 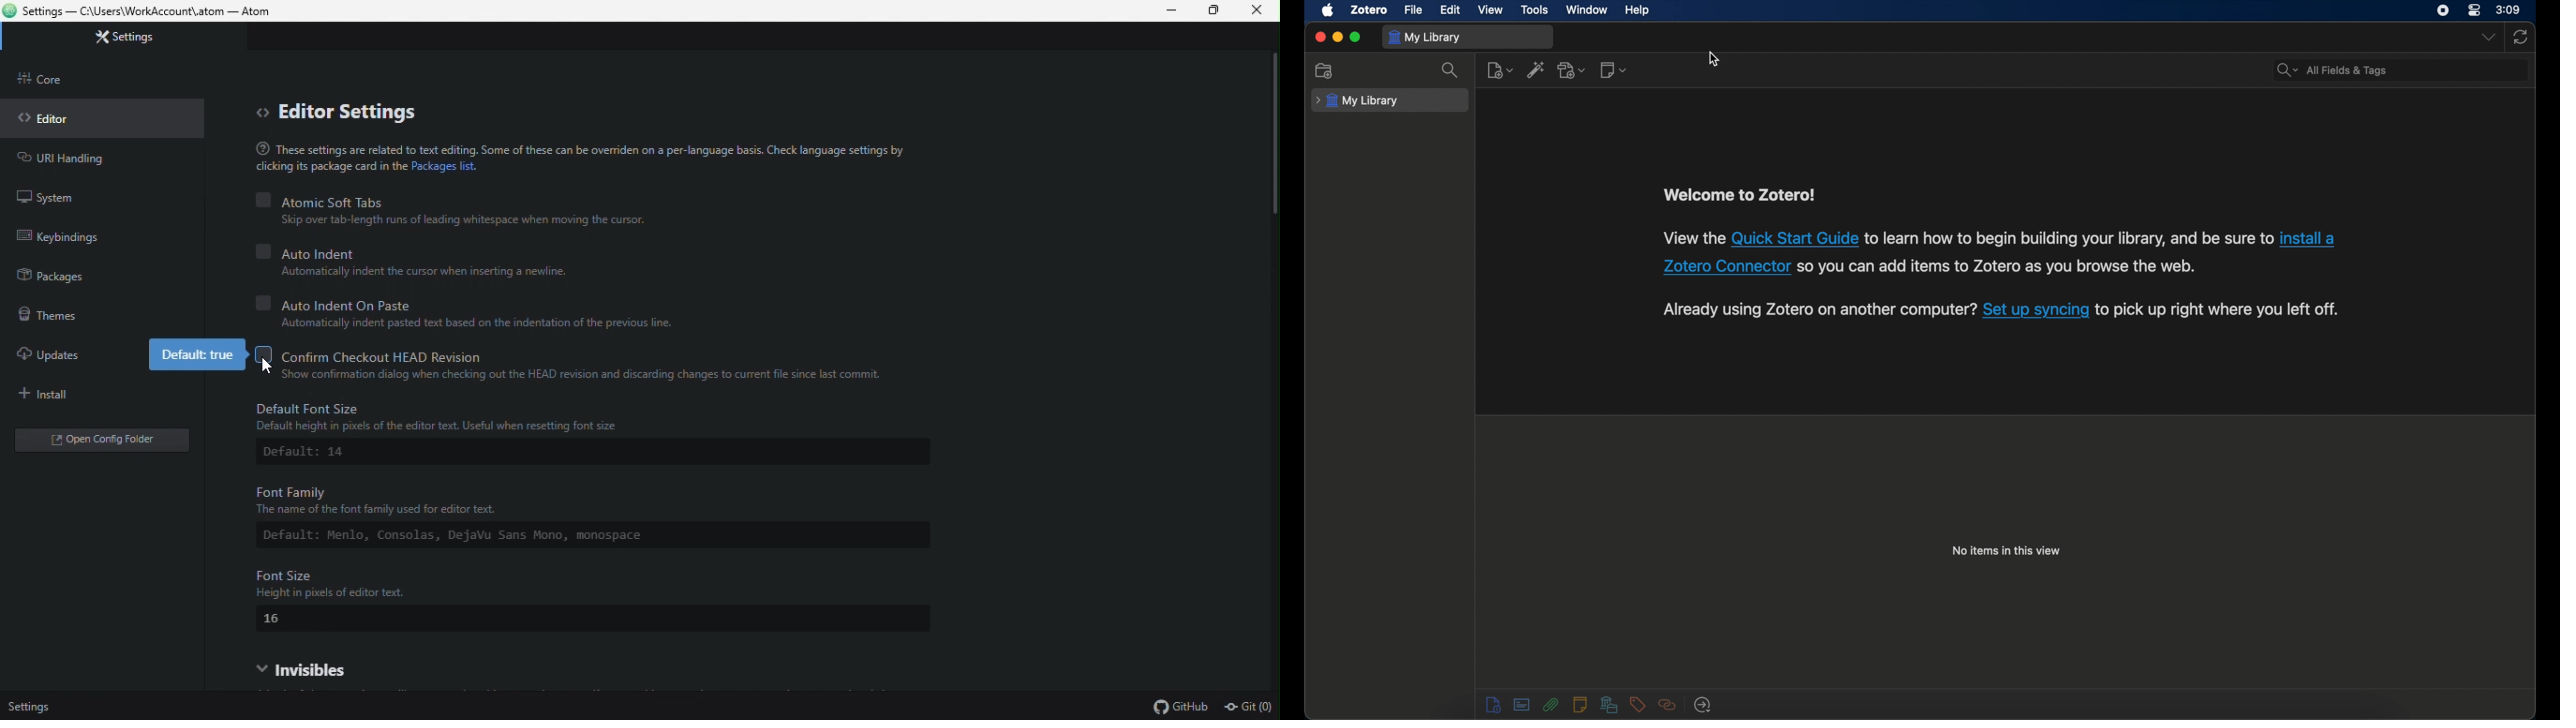 I want to click on no items in this view, so click(x=2005, y=549).